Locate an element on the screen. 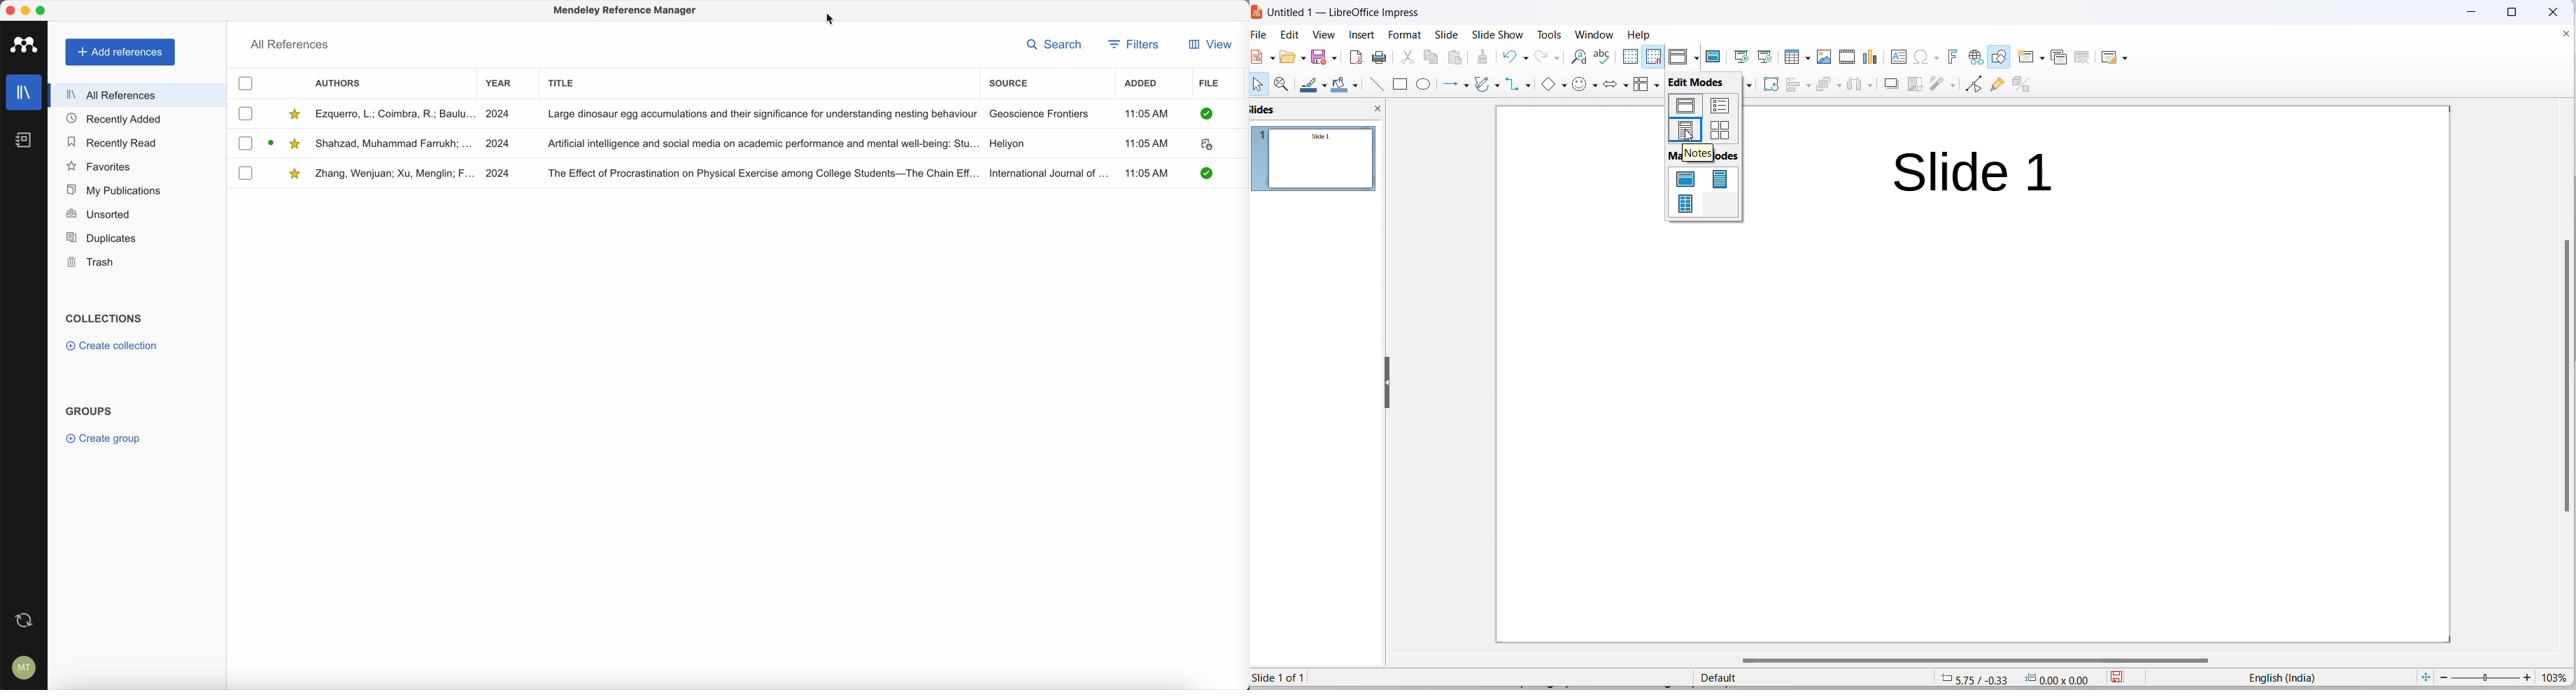  window is located at coordinates (1594, 34).